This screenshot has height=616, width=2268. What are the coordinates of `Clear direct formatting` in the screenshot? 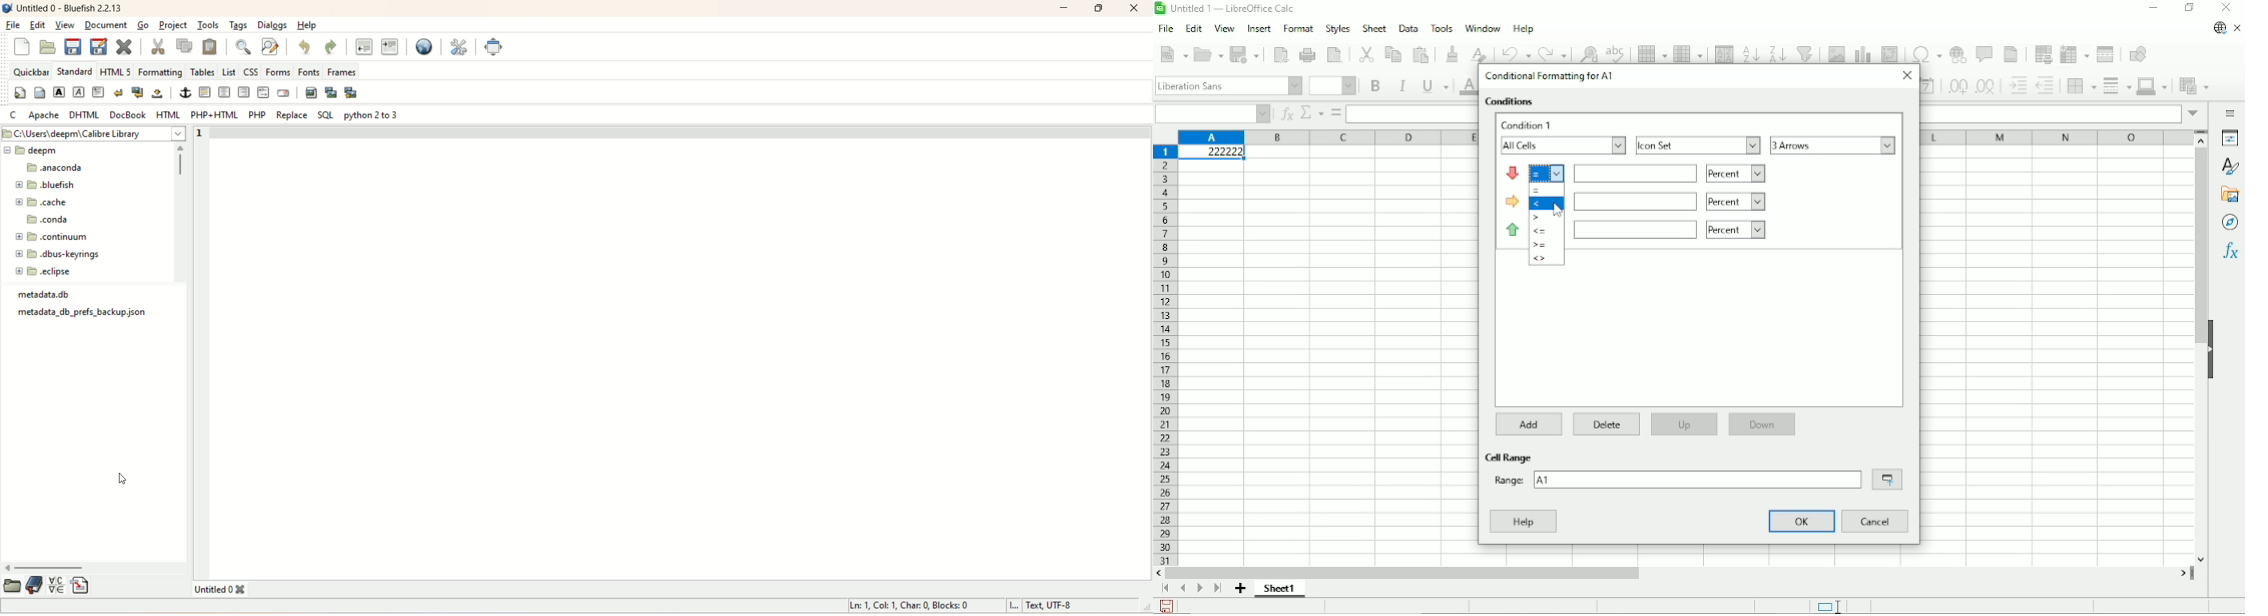 It's located at (1478, 53).